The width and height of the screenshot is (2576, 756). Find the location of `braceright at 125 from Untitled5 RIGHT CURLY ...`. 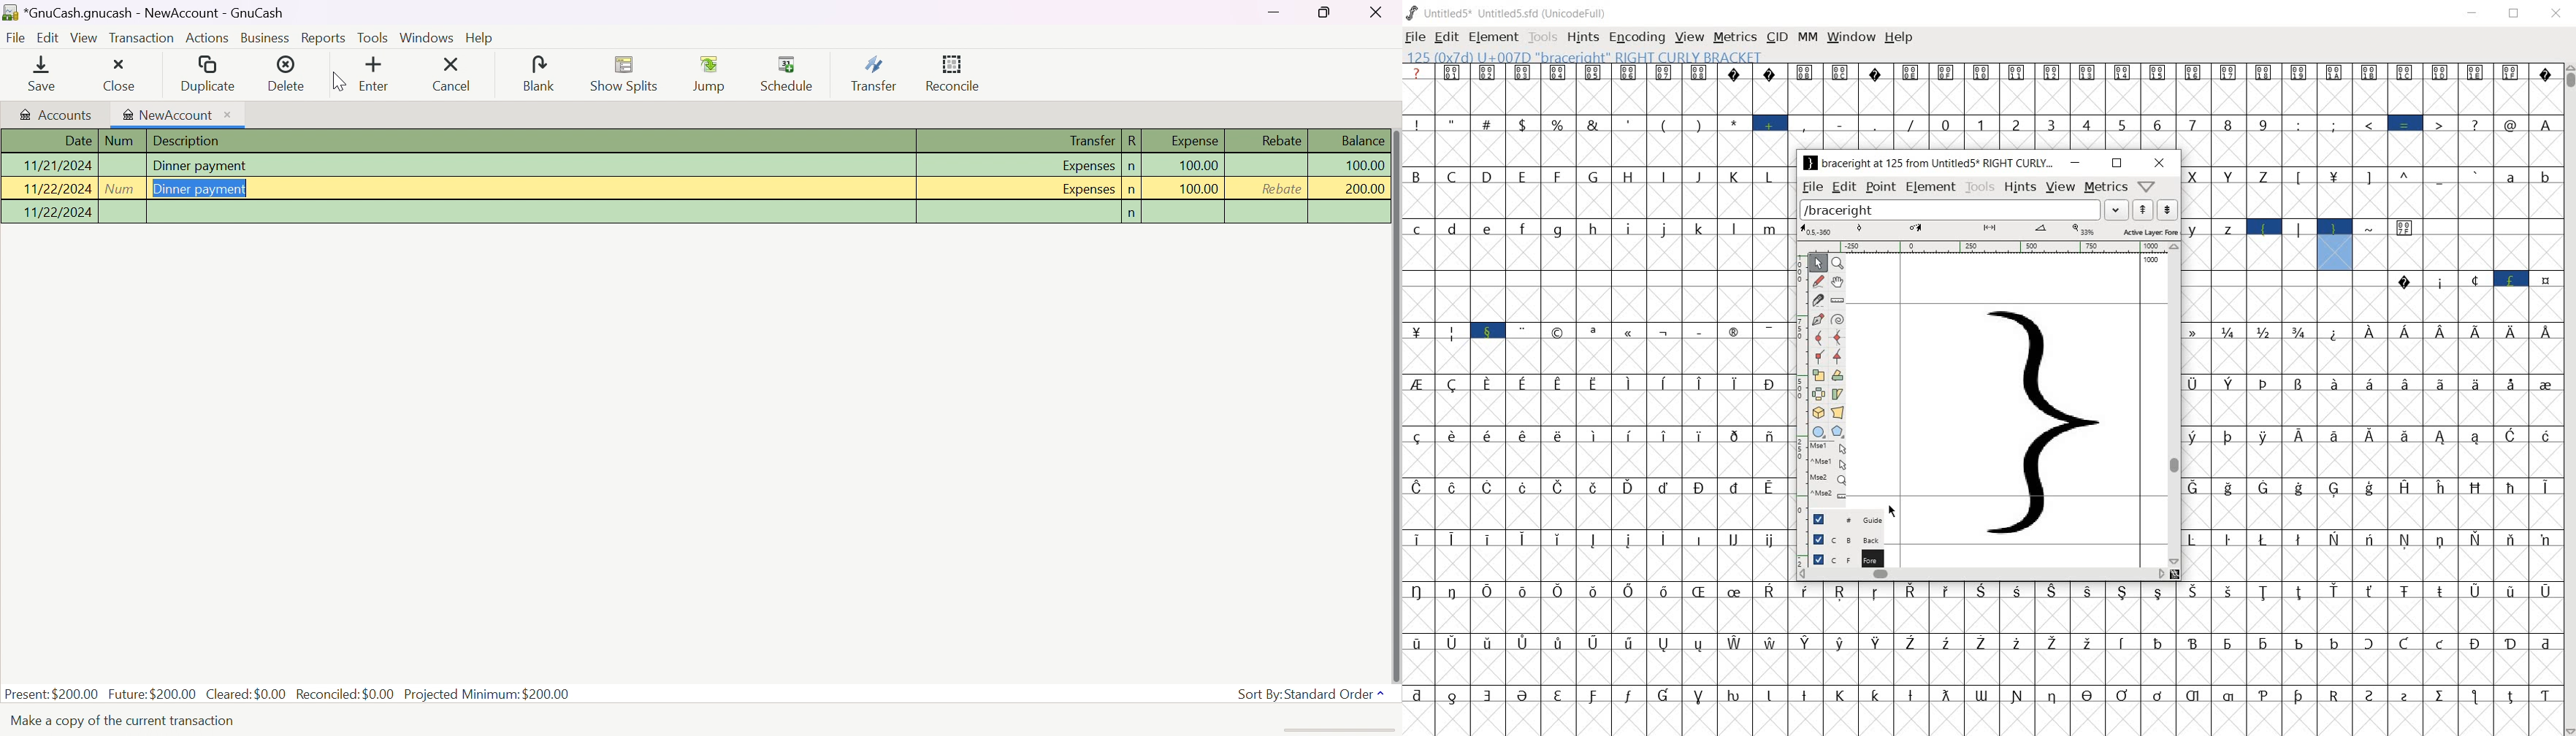

braceright at 125 from Untitled5 RIGHT CURLY ... is located at coordinates (1927, 164).